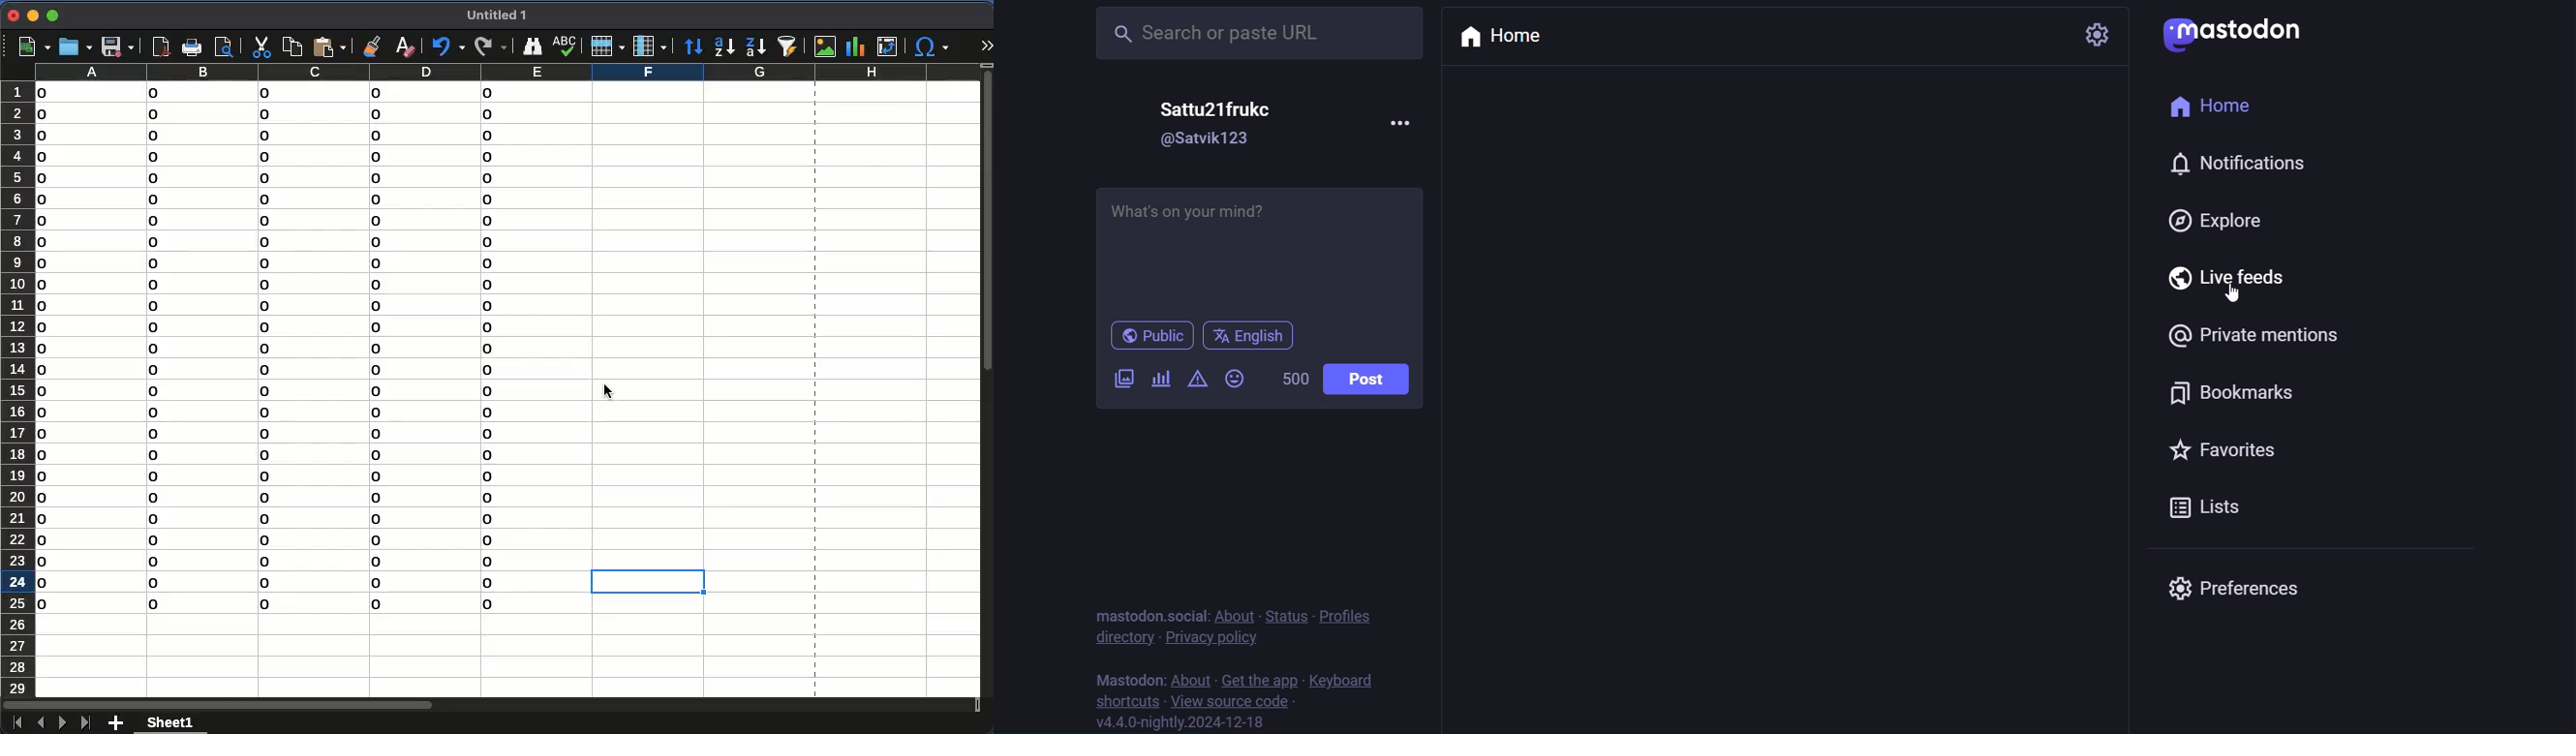  I want to click on finder, so click(533, 46).